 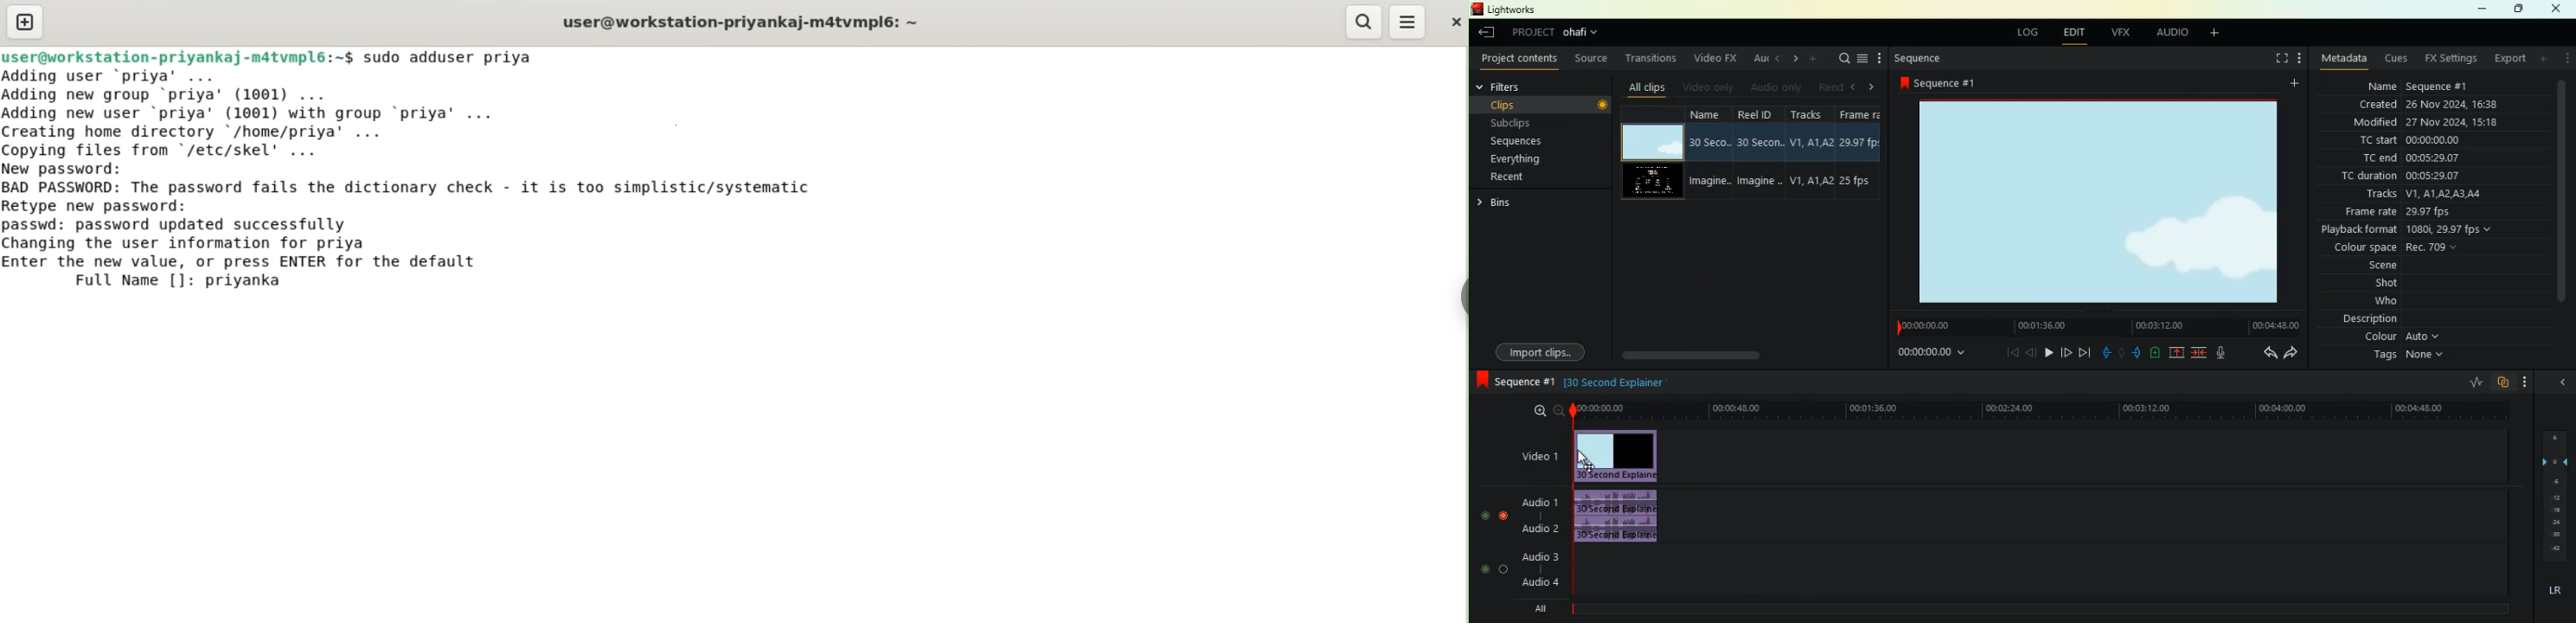 I want to click on scene, so click(x=2364, y=267).